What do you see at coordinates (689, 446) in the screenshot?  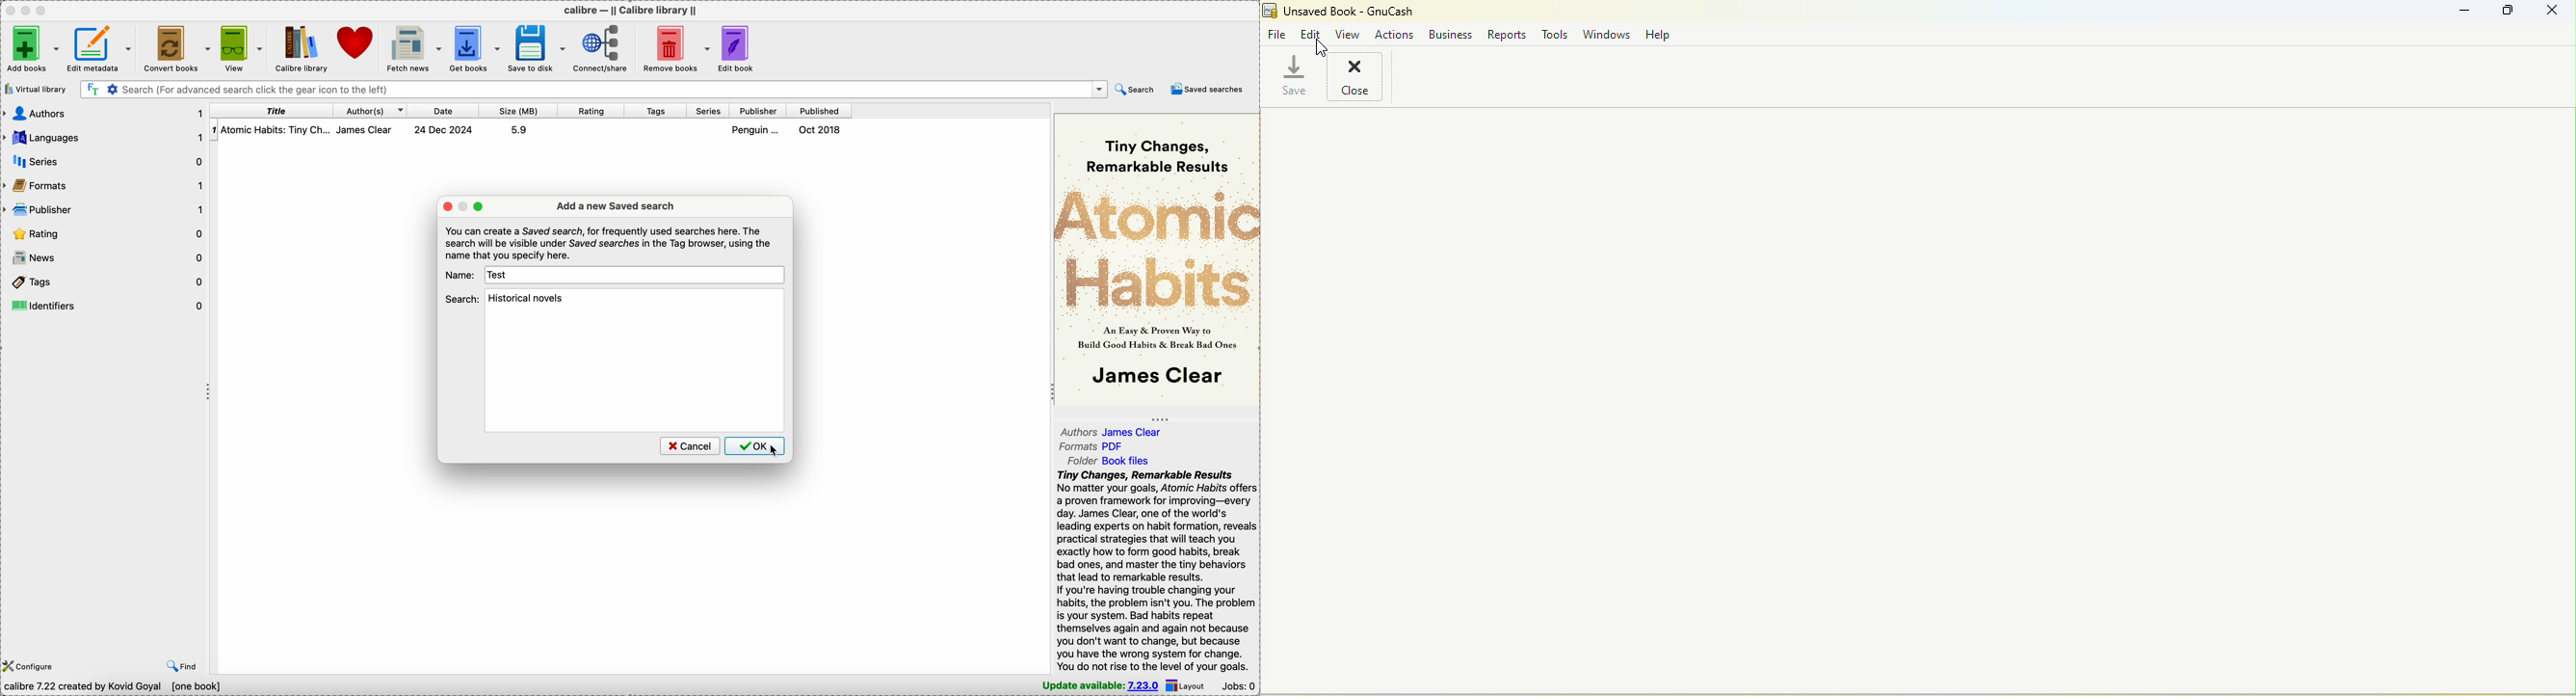 I see `cancel` at bounding box center [689, 446].